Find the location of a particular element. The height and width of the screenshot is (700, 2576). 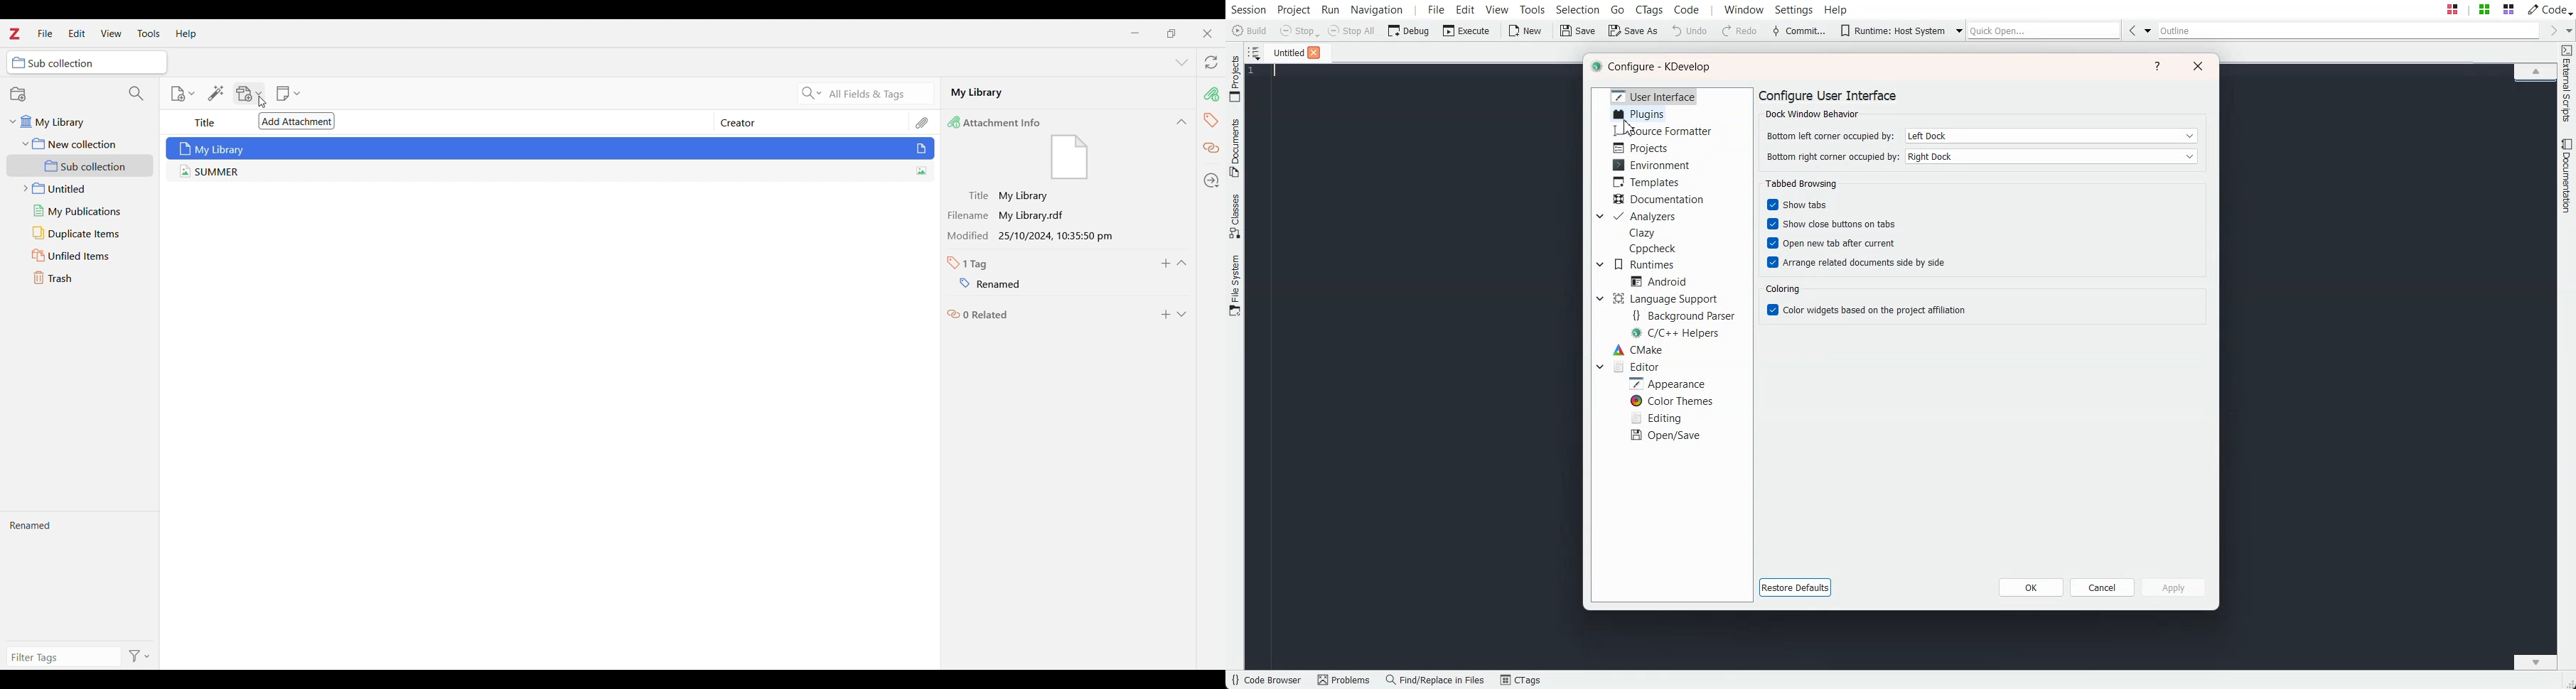

All Fields & Tags is located at coordinates (880, 94).